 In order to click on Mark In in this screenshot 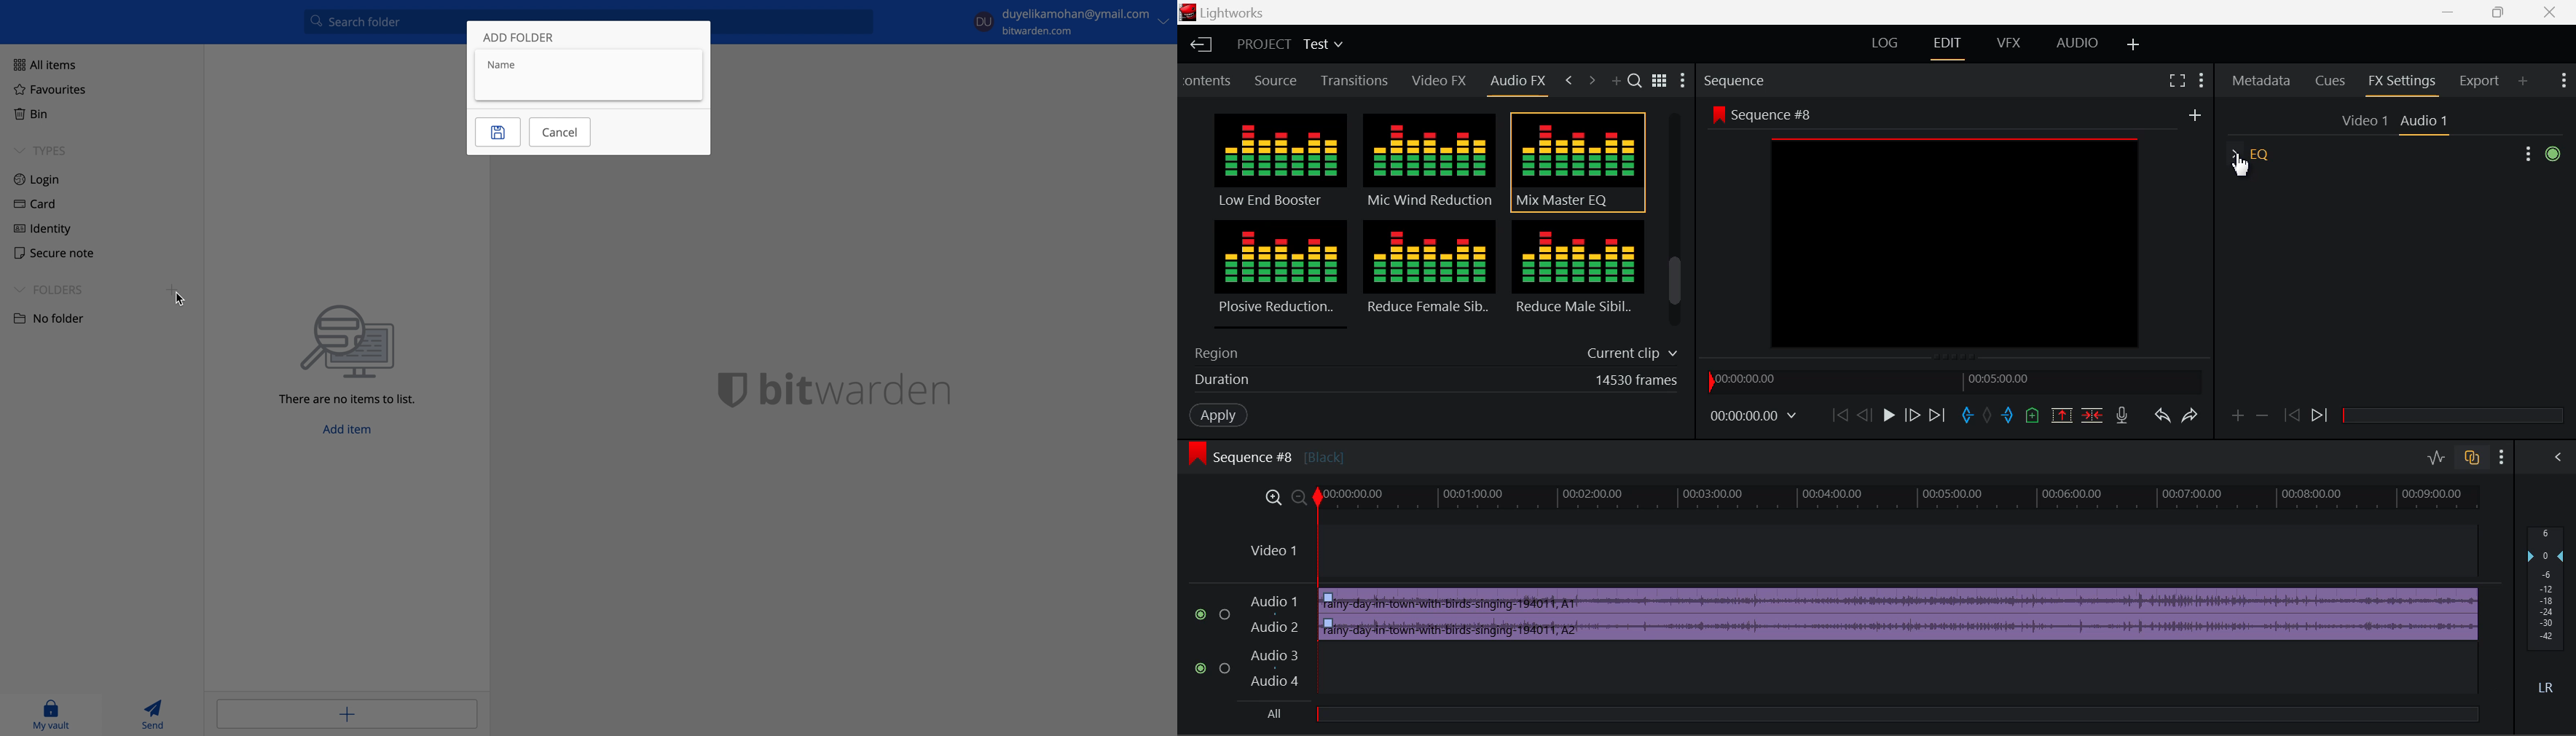, I will do `click(1970, 416)`.